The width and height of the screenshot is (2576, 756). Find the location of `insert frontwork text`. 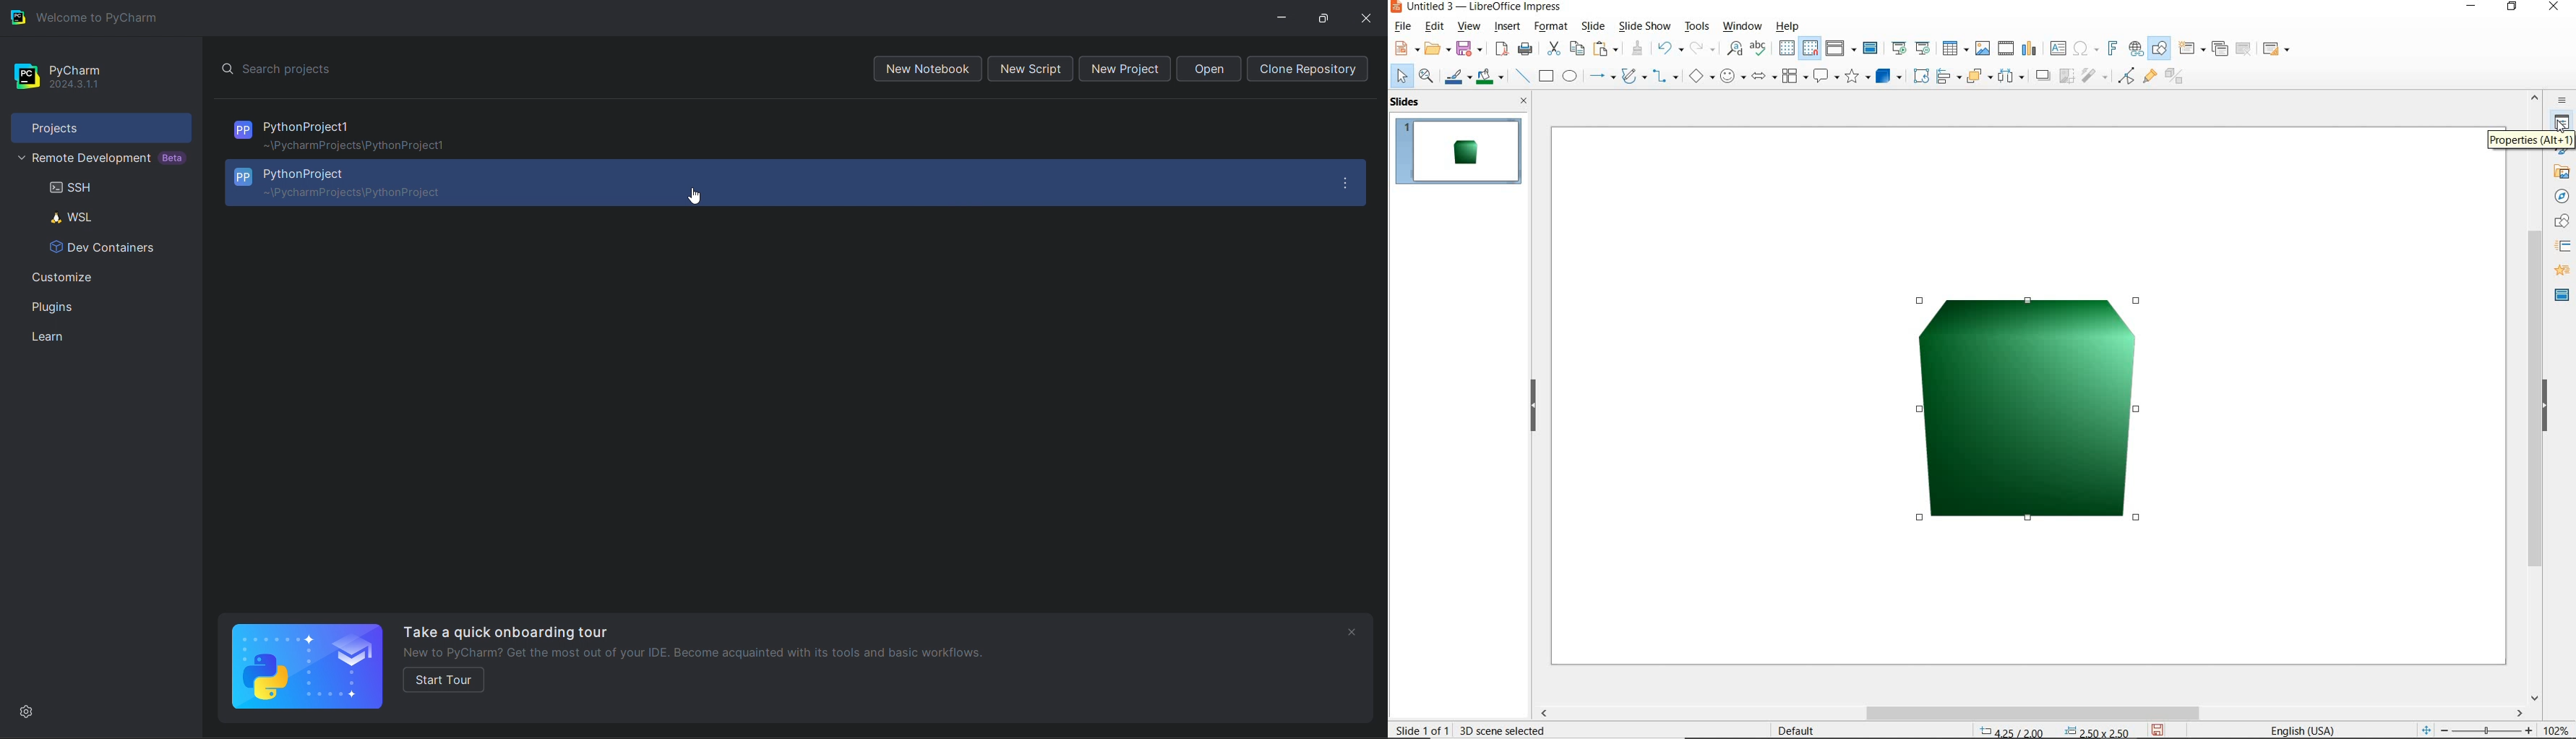

insert frontwork text is located at coordinates (2114, 50).